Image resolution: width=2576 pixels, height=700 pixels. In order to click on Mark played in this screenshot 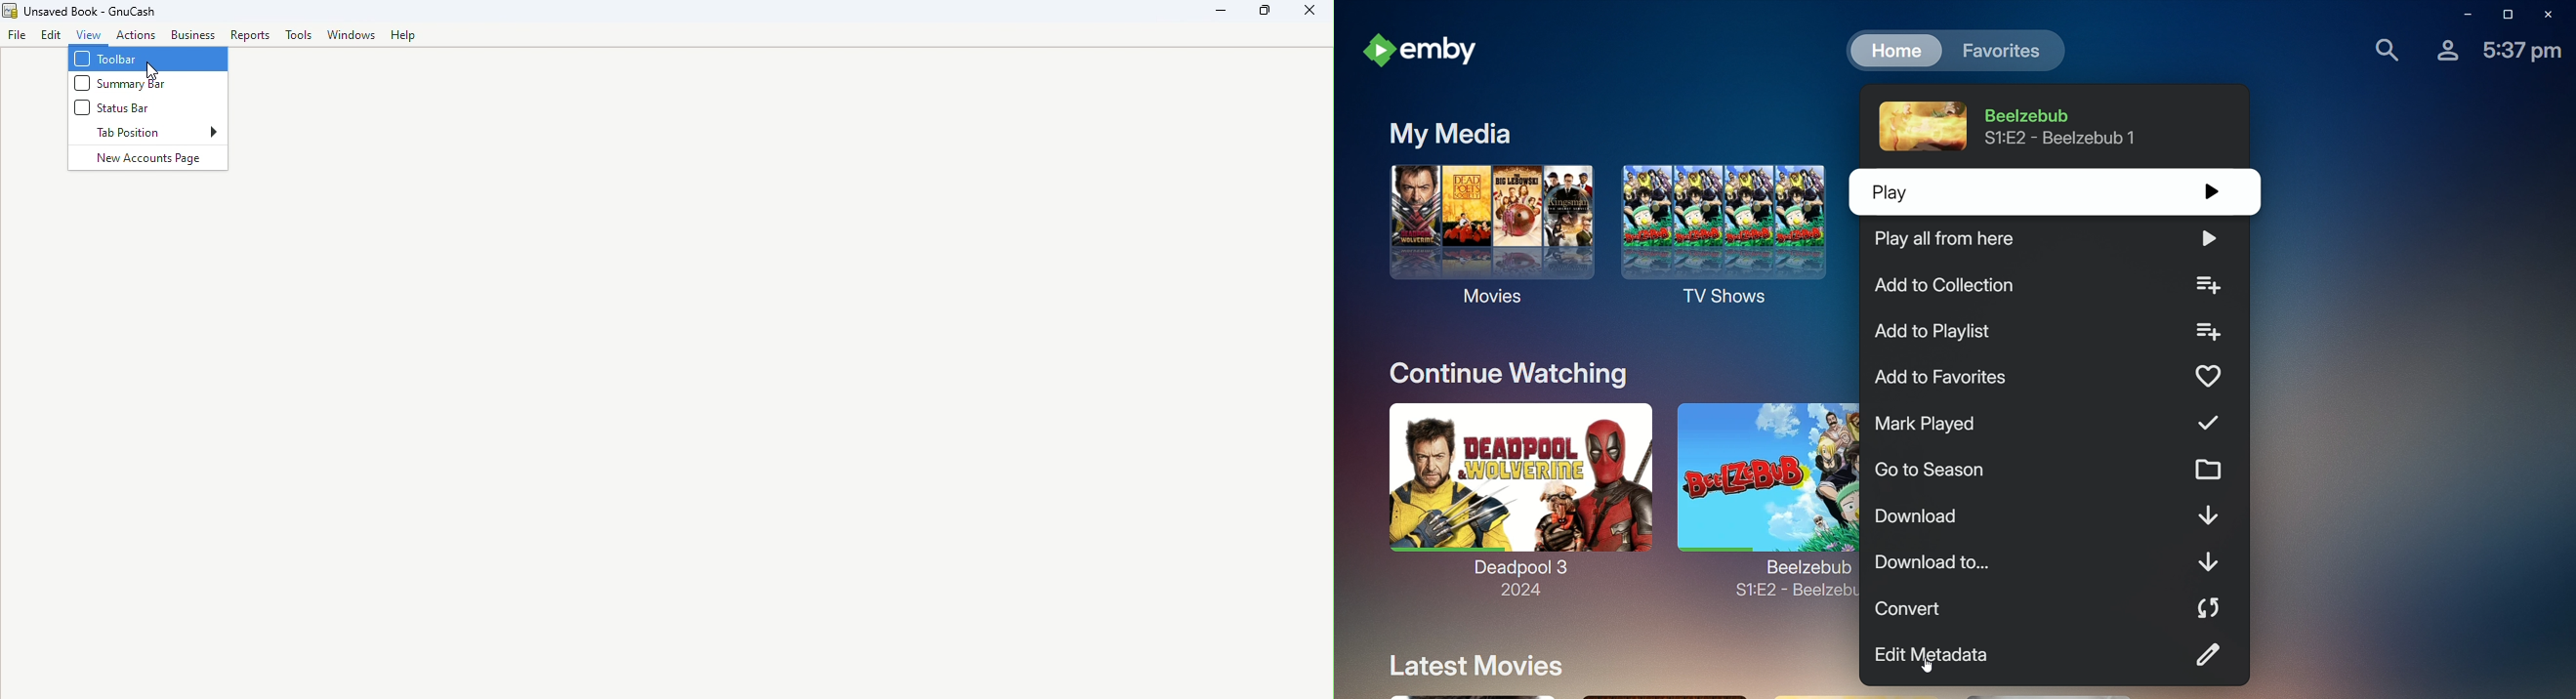, I will do `click(2054, 423)`.